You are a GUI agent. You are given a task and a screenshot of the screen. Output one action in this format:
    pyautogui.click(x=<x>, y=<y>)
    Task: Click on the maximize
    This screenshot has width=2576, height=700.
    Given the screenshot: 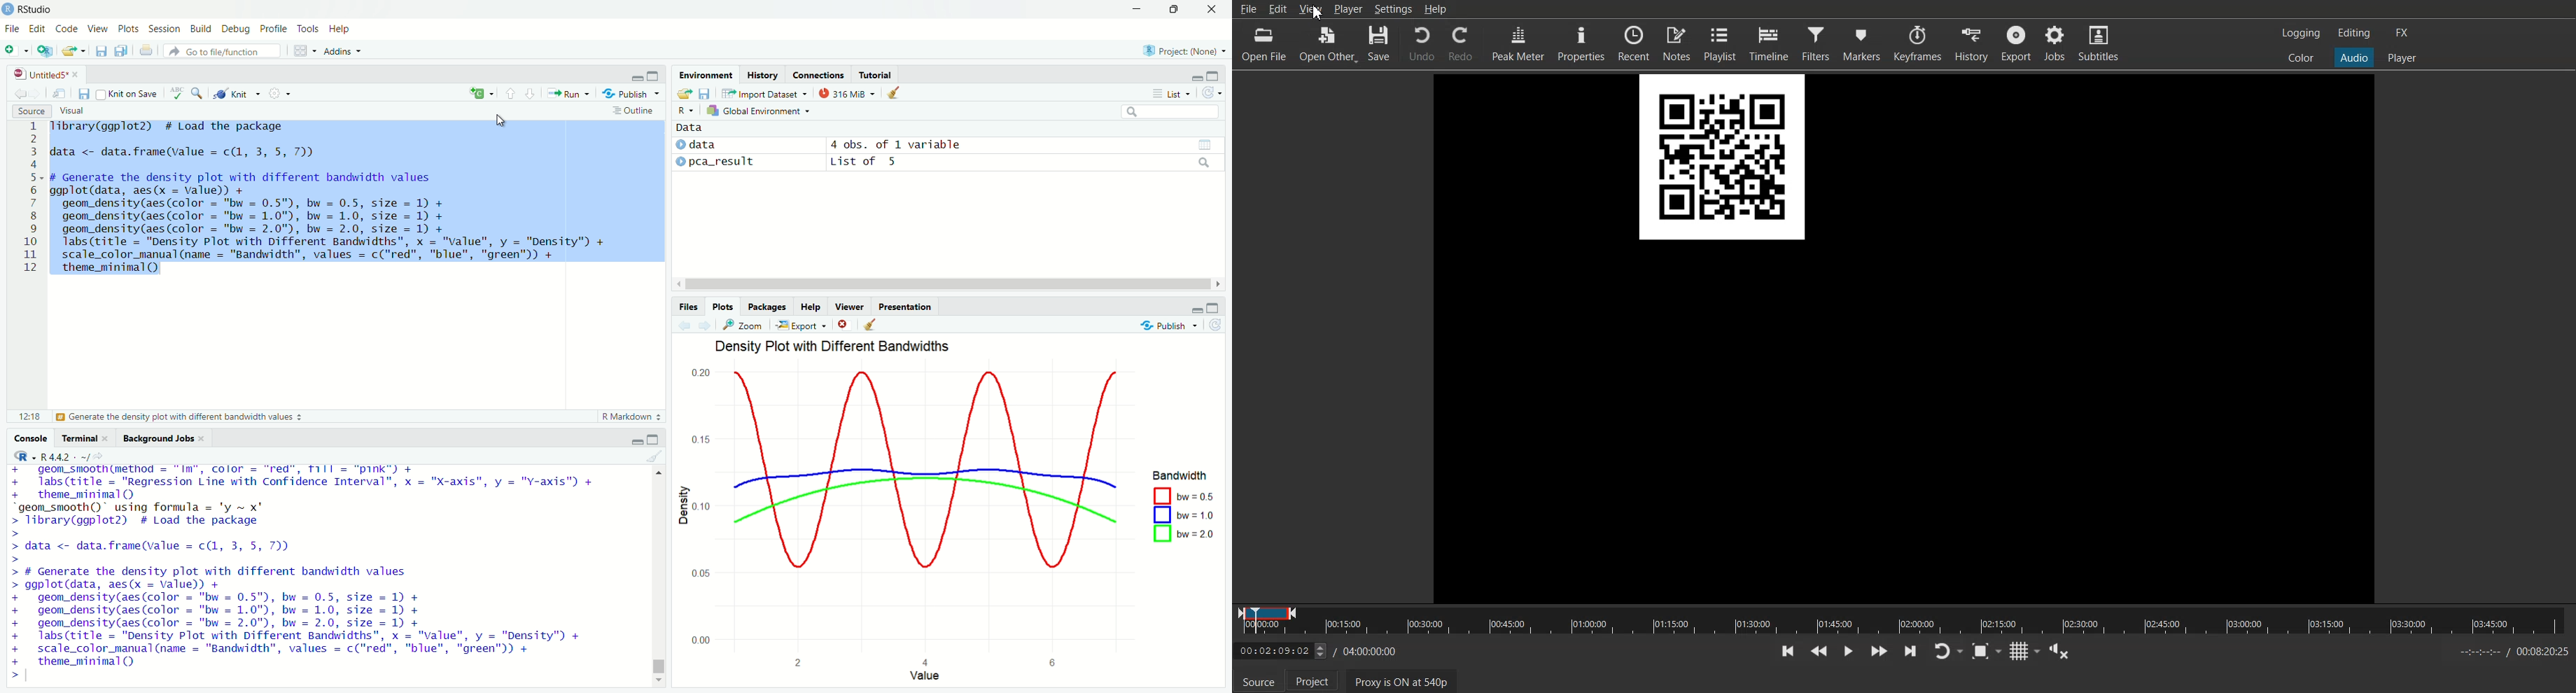 What is the action you would take?
    pyautogui.click(x=652, y=438)
    